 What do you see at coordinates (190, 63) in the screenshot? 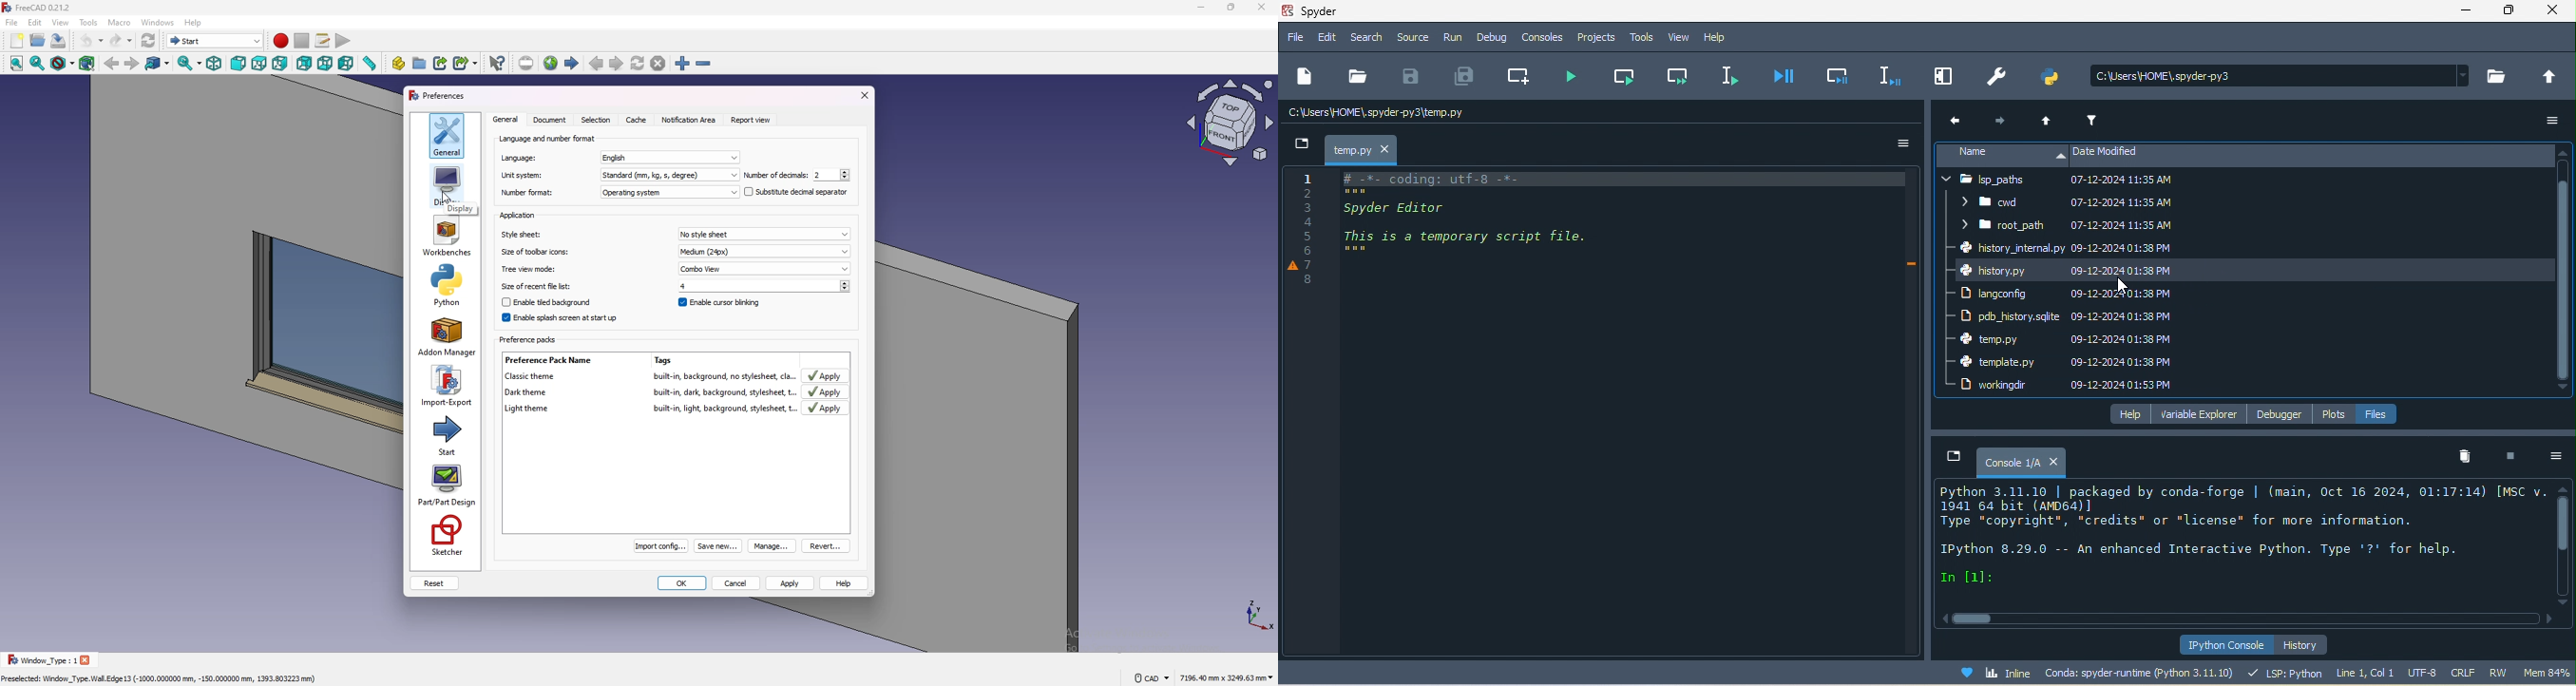
I see `sync view` at bounding box center [190, 63].